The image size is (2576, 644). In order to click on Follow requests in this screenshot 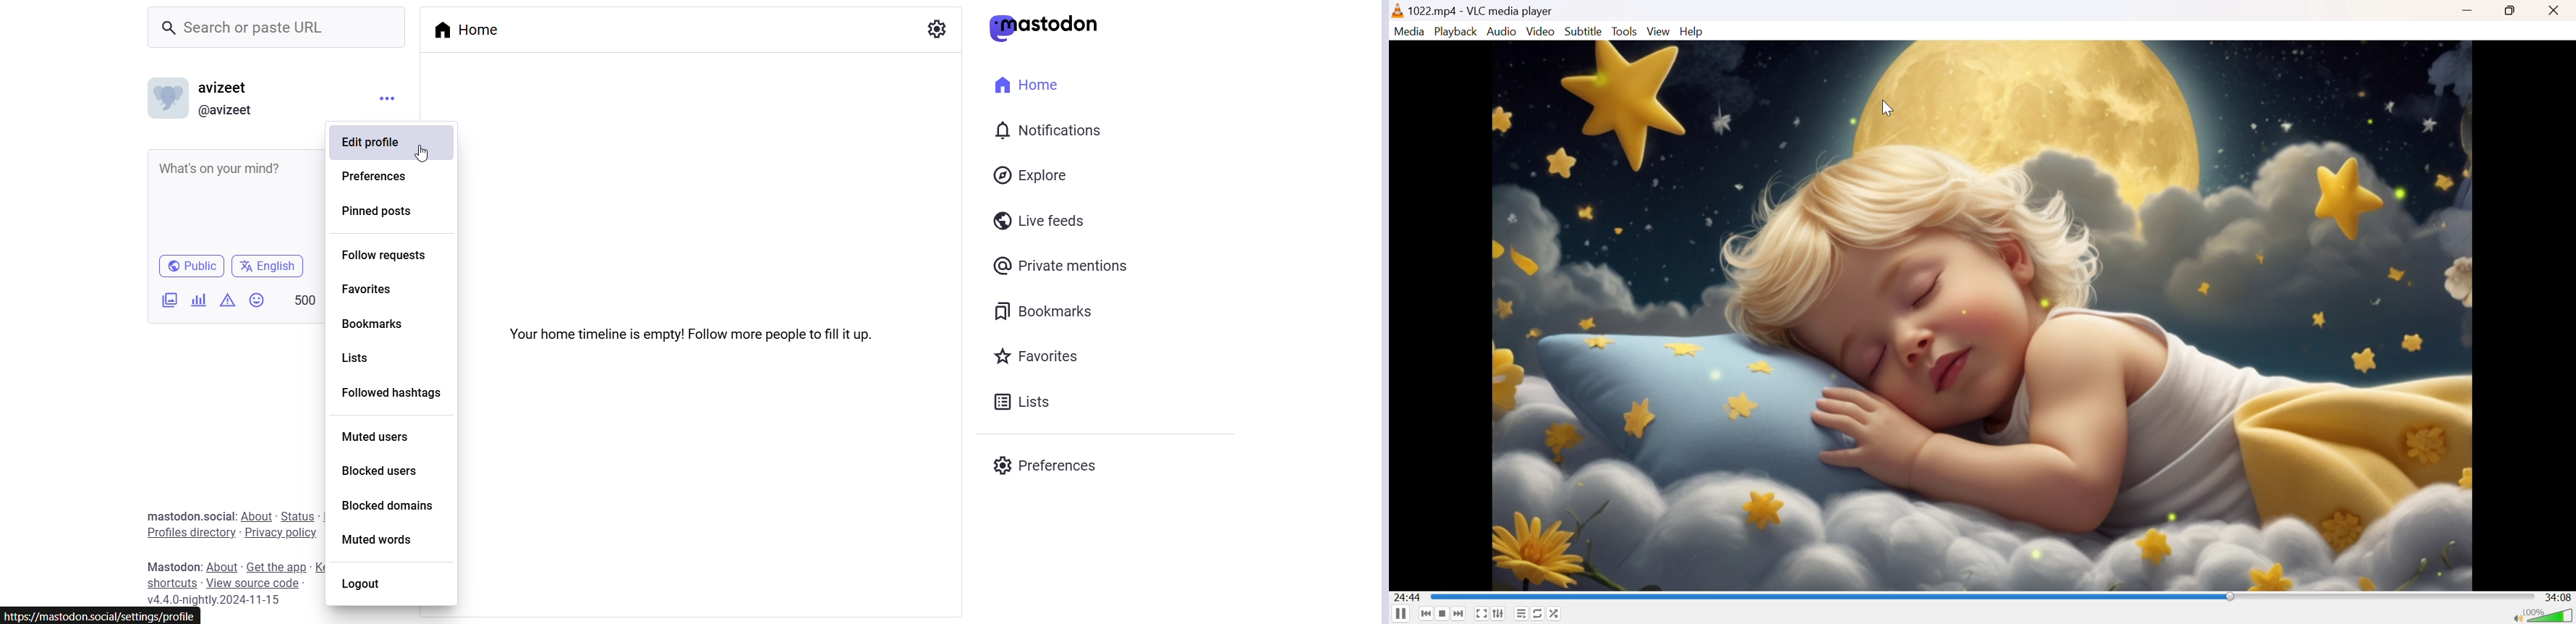, I will do `click(386, 254)`.